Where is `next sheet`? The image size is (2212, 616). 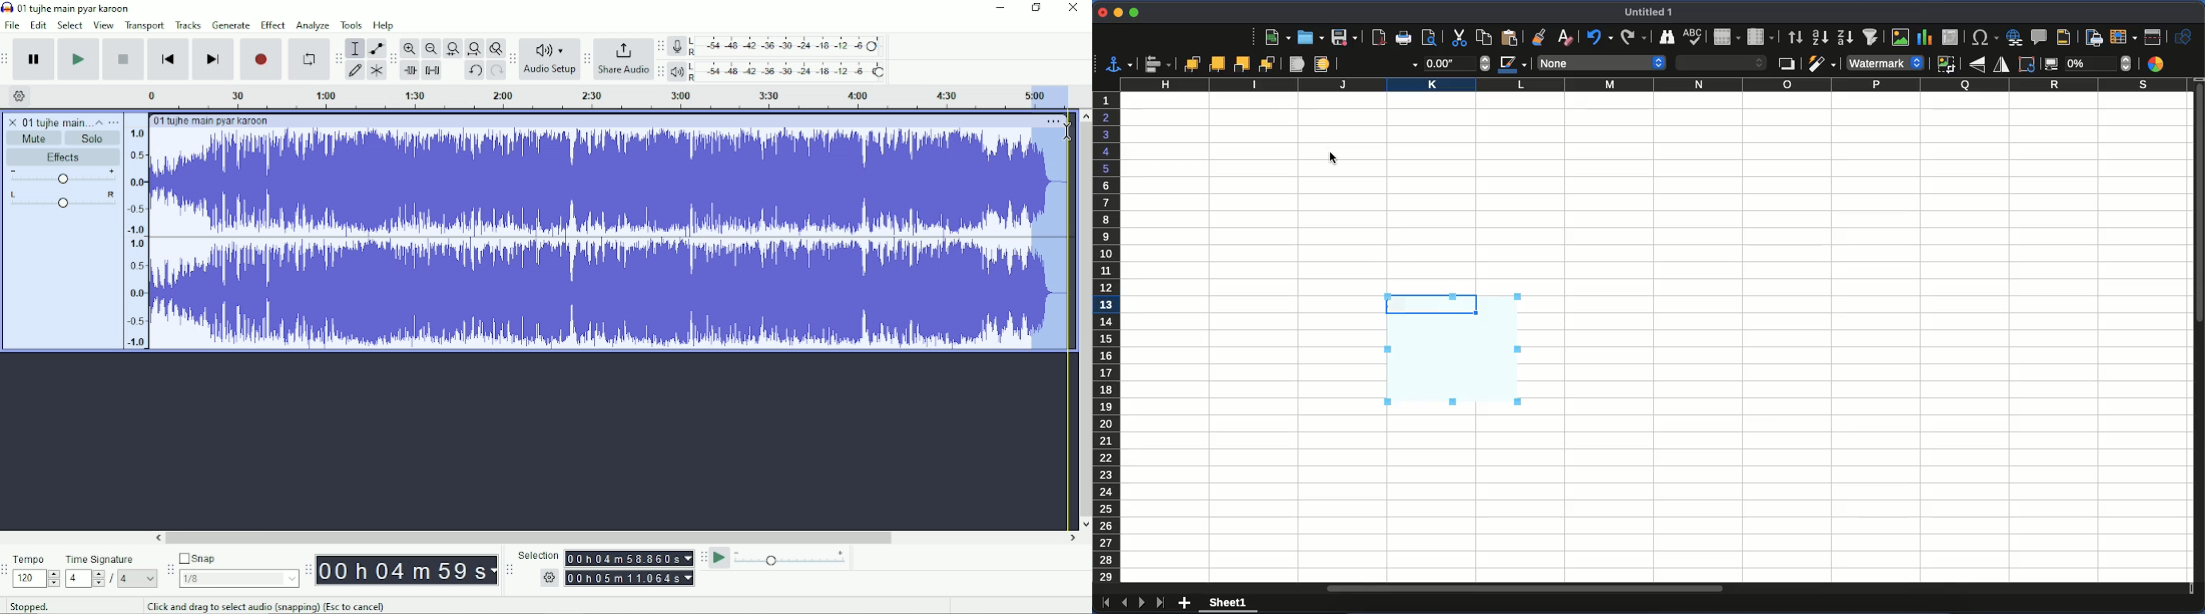 next sheet is located at coordinates (1142, 602).